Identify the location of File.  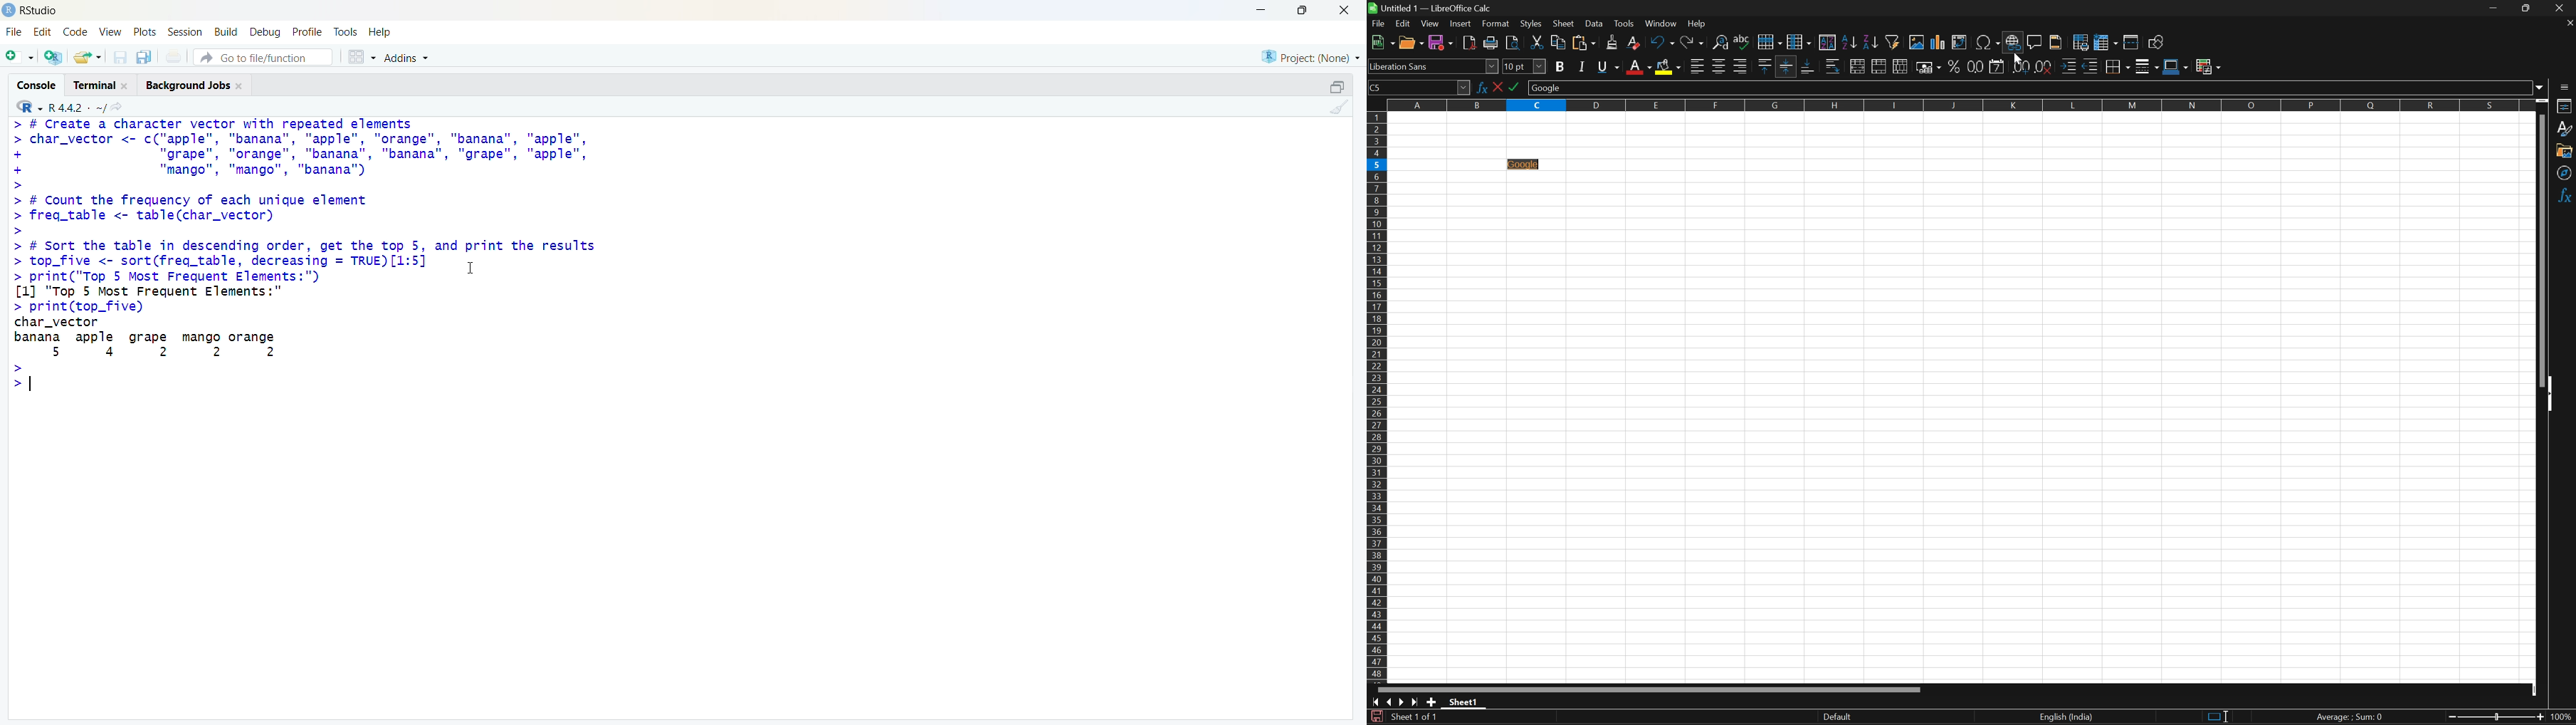
(13, 31).